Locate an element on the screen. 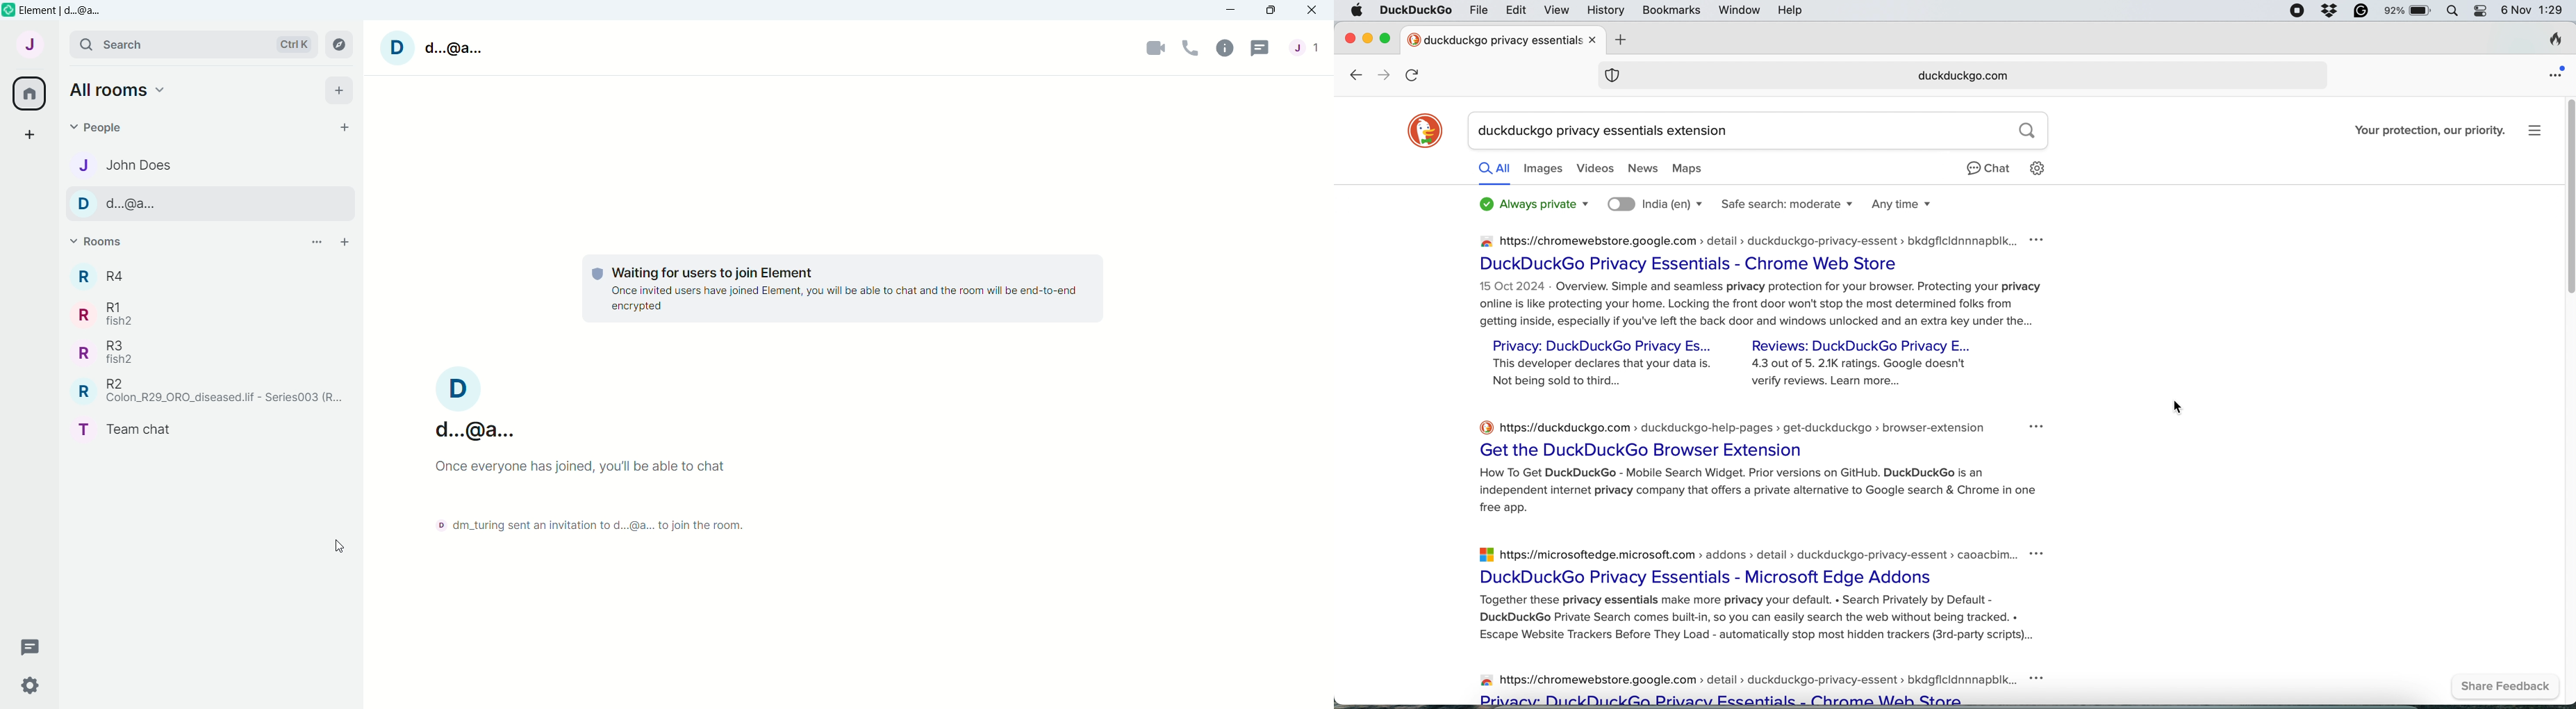 Image resolution: width=2576 pixels, height=728 pixels. settings is located at coordinates (2040, 169).